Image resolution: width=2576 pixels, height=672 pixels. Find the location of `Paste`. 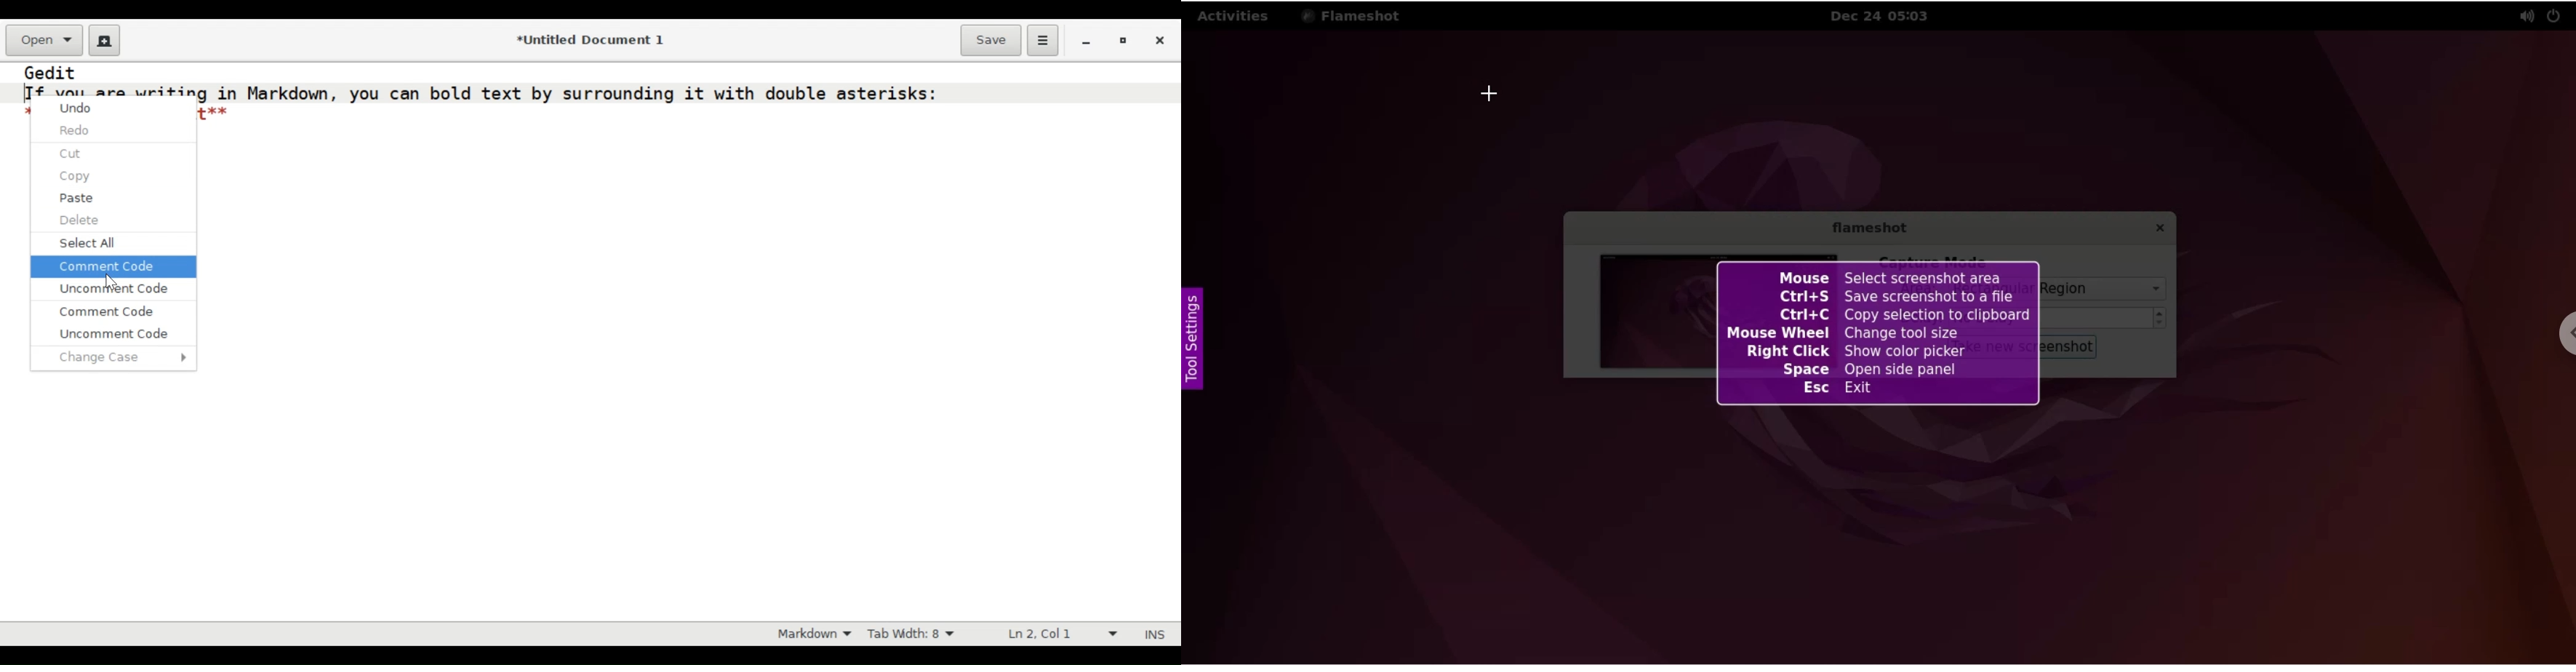

Paste is located at coordinates (77, 198).